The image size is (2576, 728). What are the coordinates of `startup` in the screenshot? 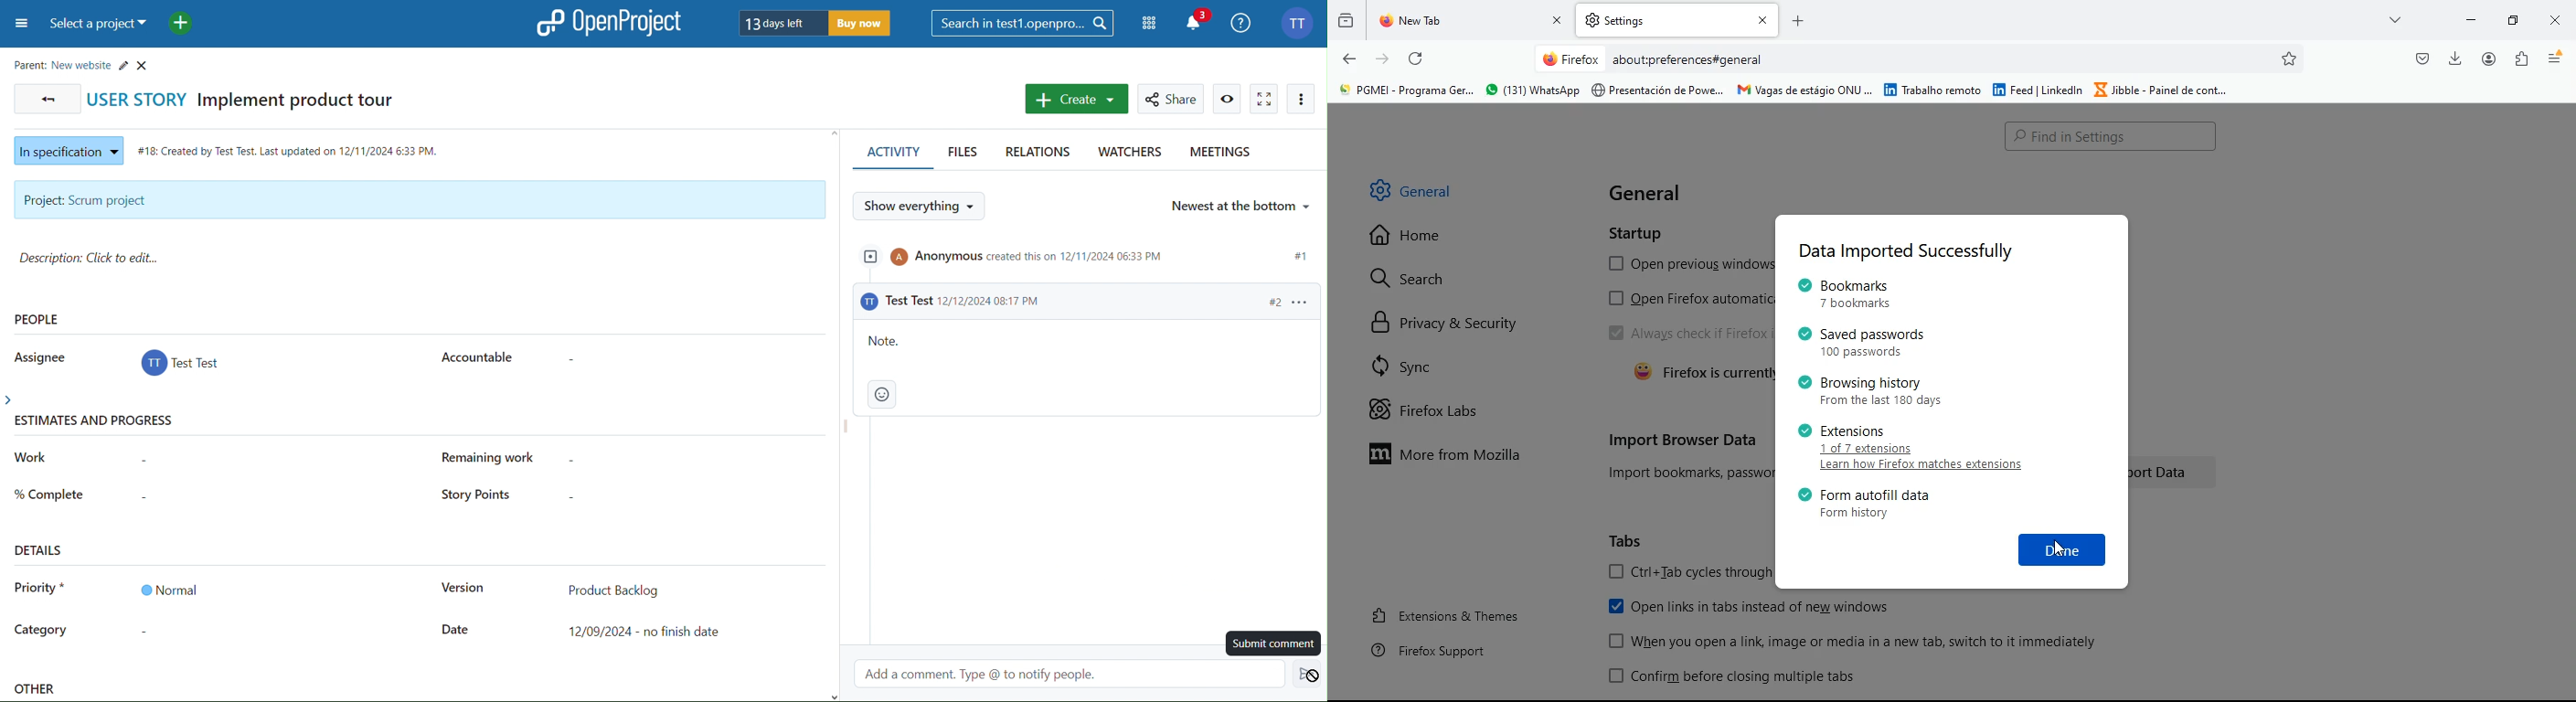 It's located at (1640, 230).